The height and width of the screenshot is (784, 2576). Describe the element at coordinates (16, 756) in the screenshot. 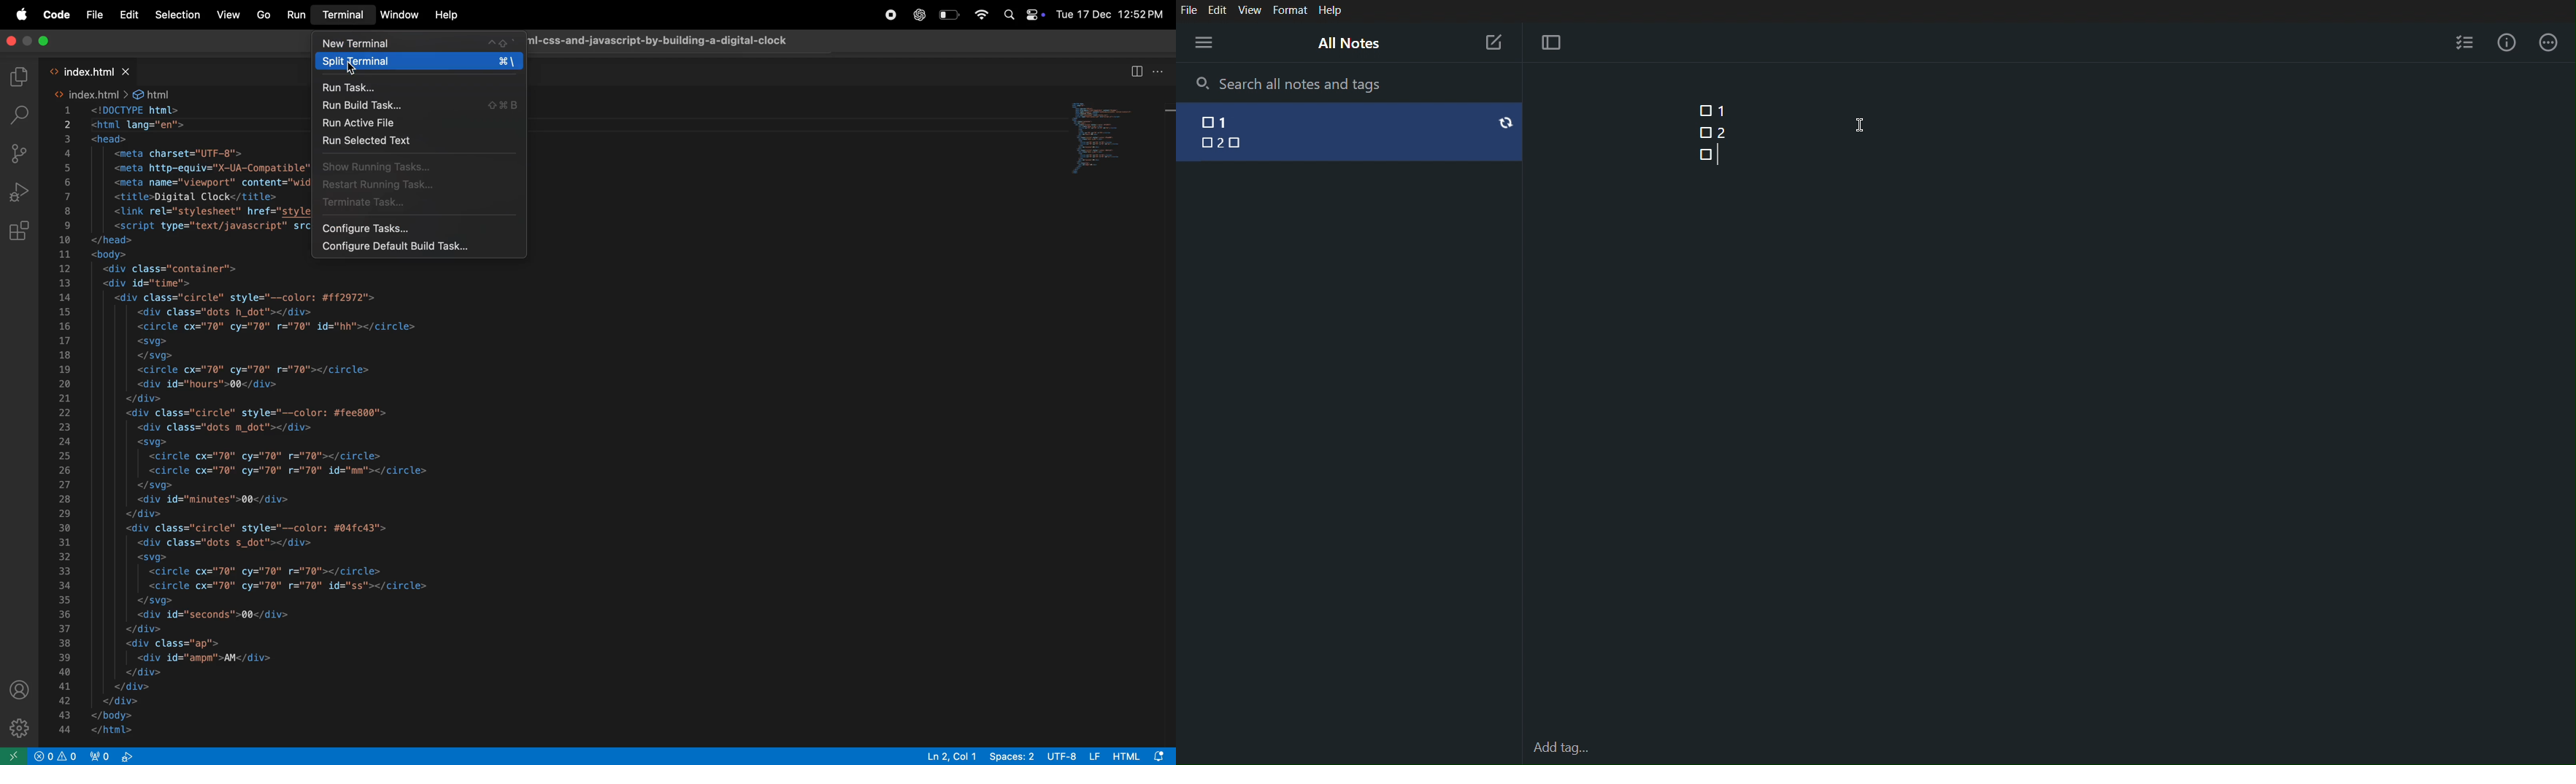

I see `open remote` at that location.